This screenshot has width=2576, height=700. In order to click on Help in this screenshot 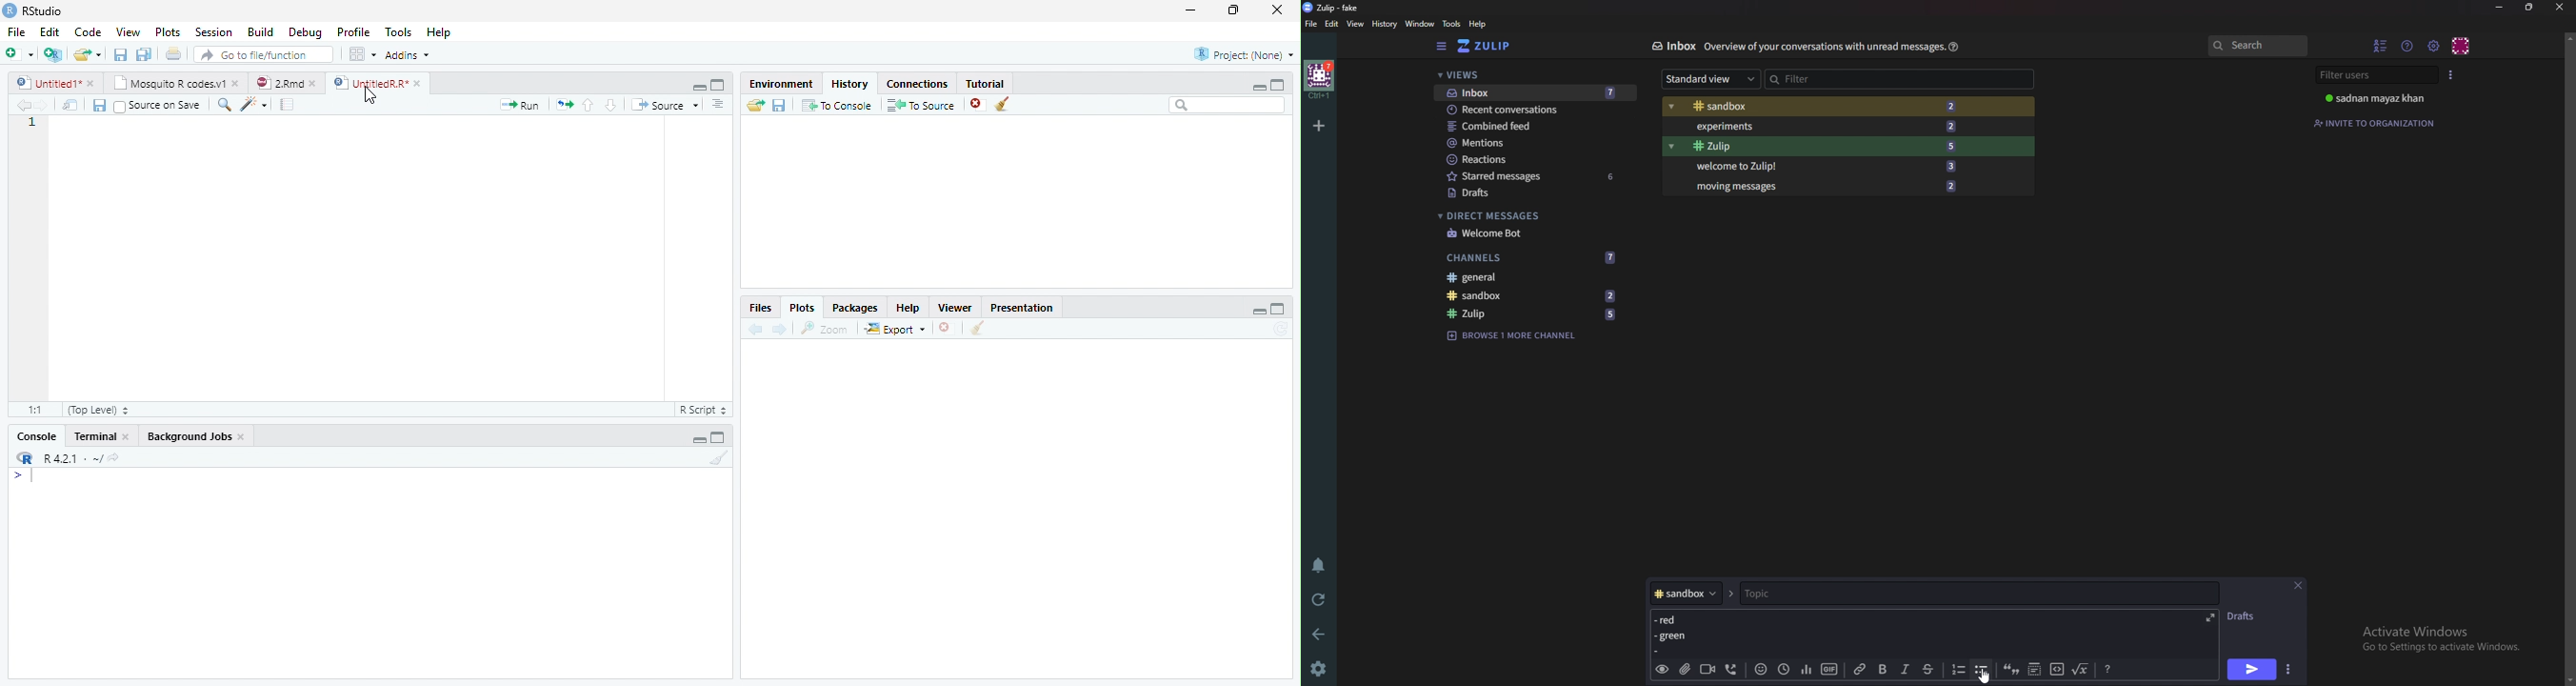, I will do `click(1955, 46)`.